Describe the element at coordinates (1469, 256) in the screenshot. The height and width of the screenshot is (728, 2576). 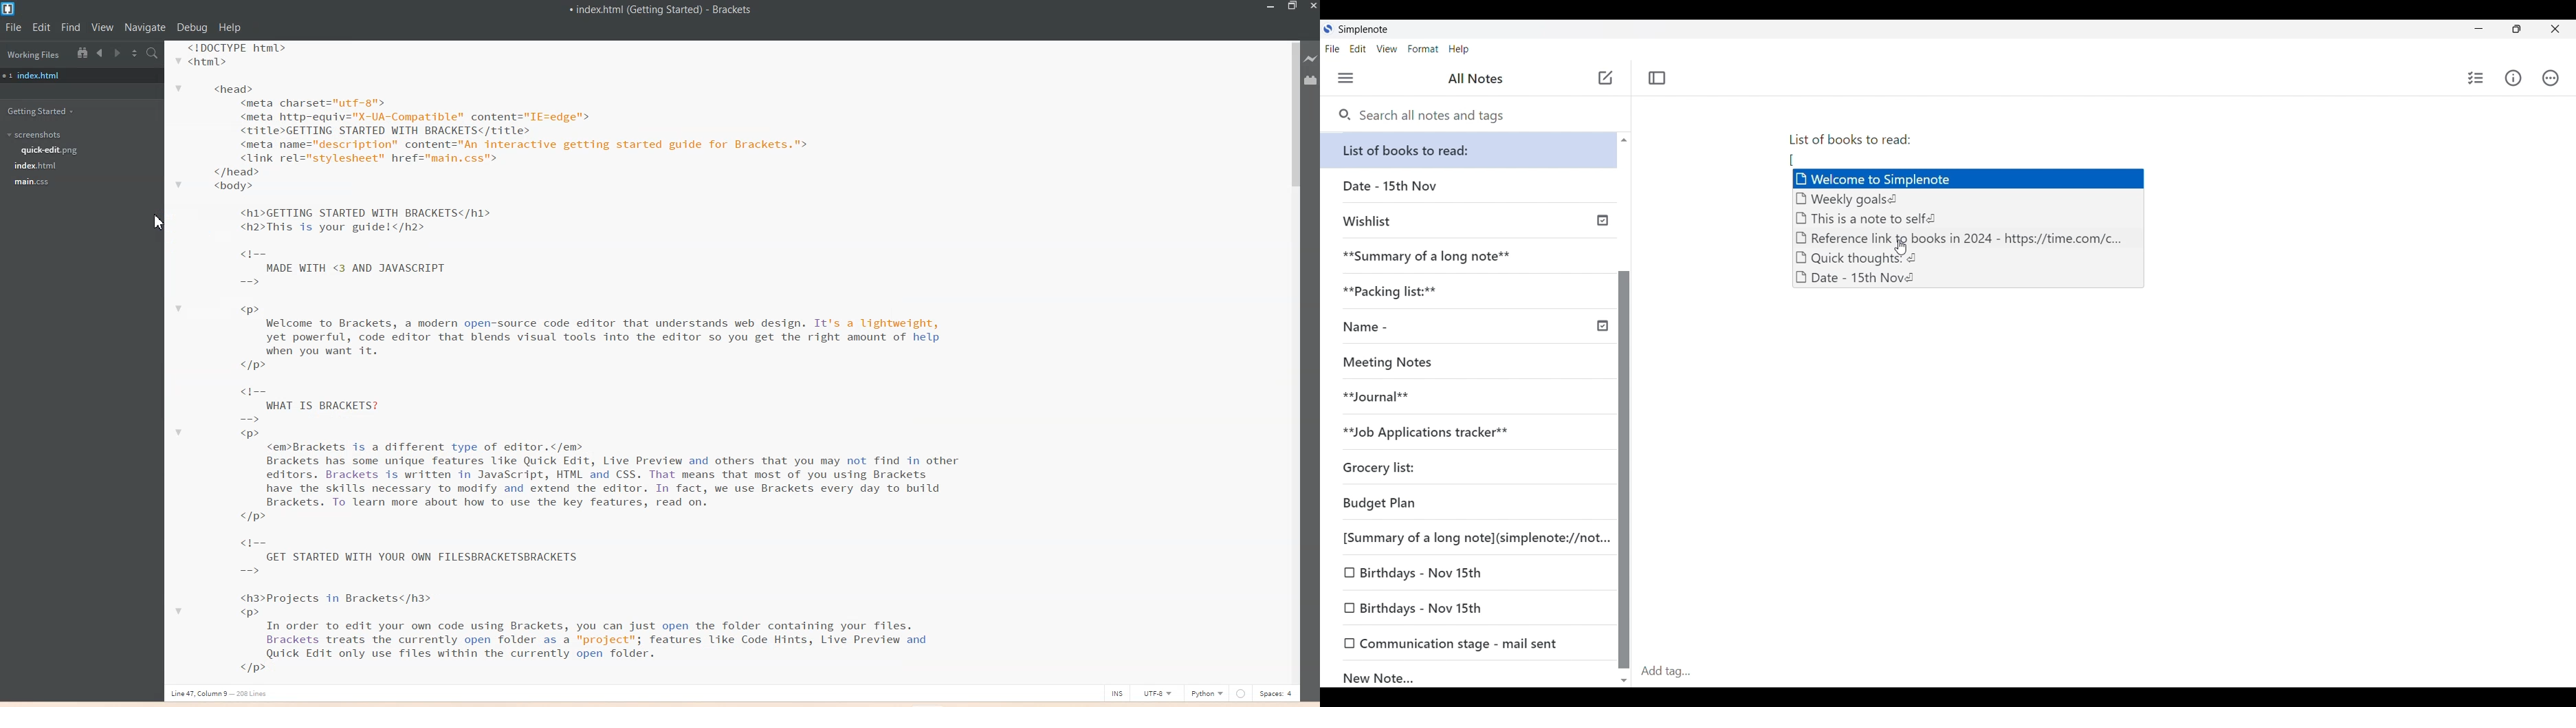
I see `**Summary of a long note**` at that location.